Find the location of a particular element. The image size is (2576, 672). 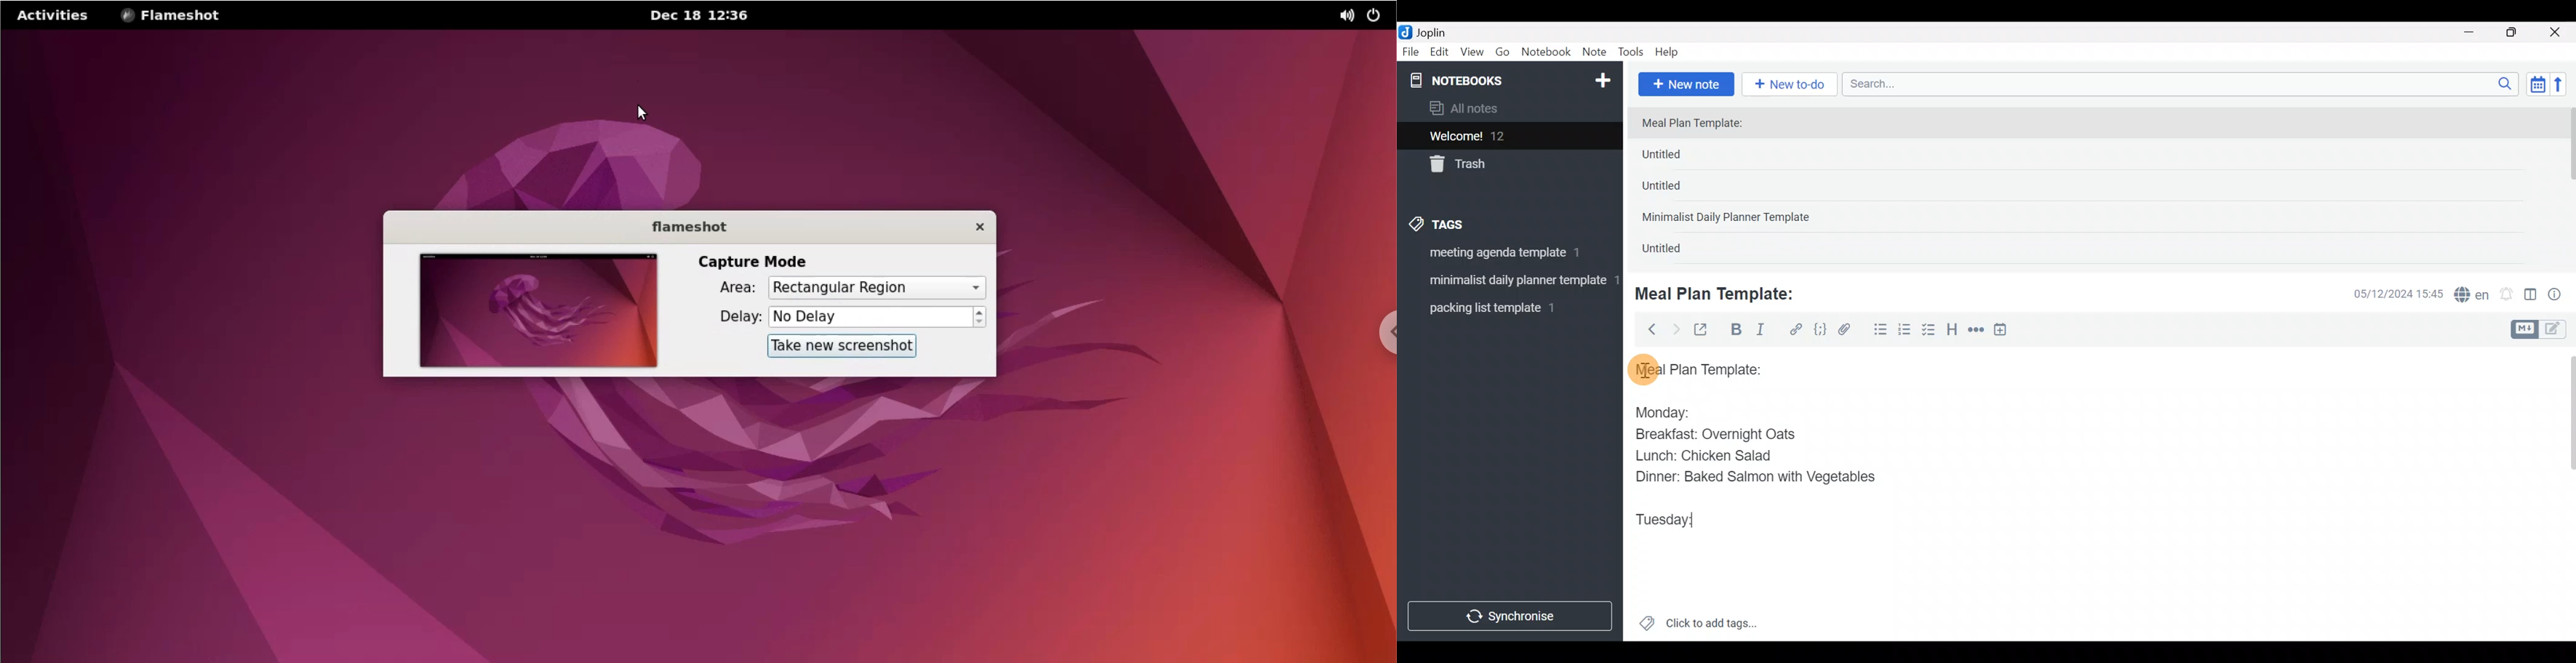

Search bar is located at coordinates (2184, 82).